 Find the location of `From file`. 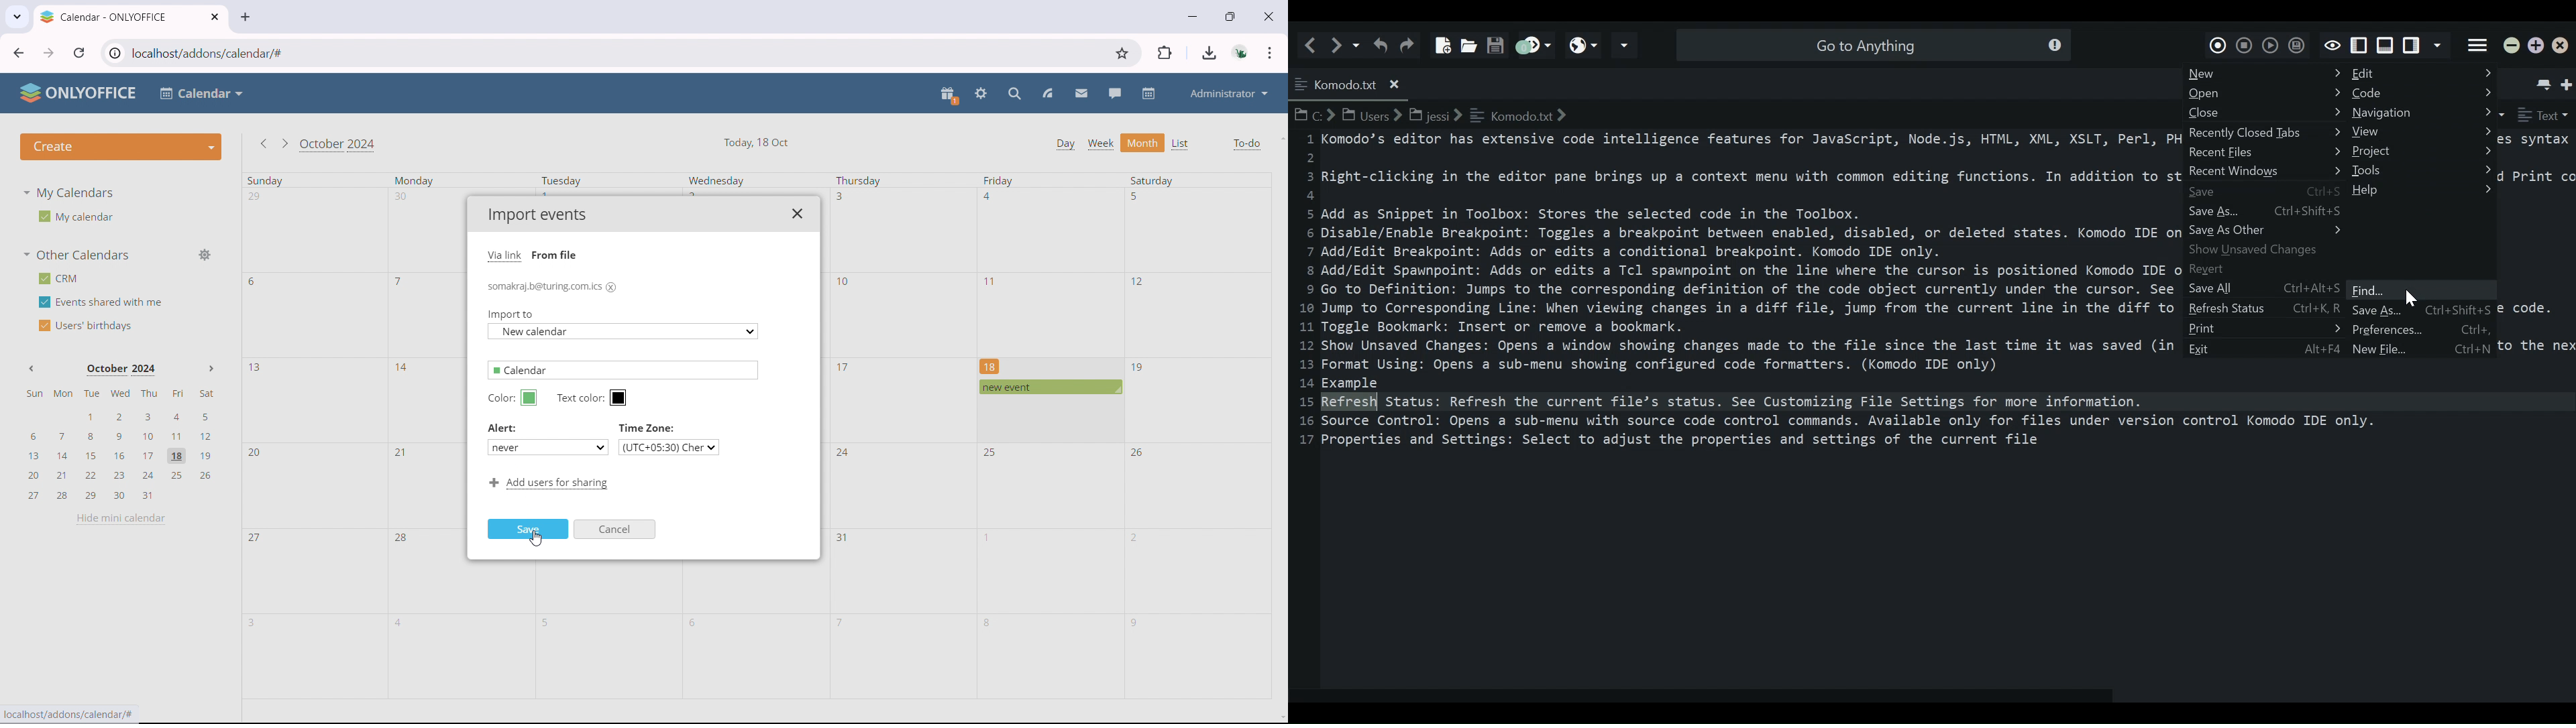

From file is located at coordinates (557, 256).